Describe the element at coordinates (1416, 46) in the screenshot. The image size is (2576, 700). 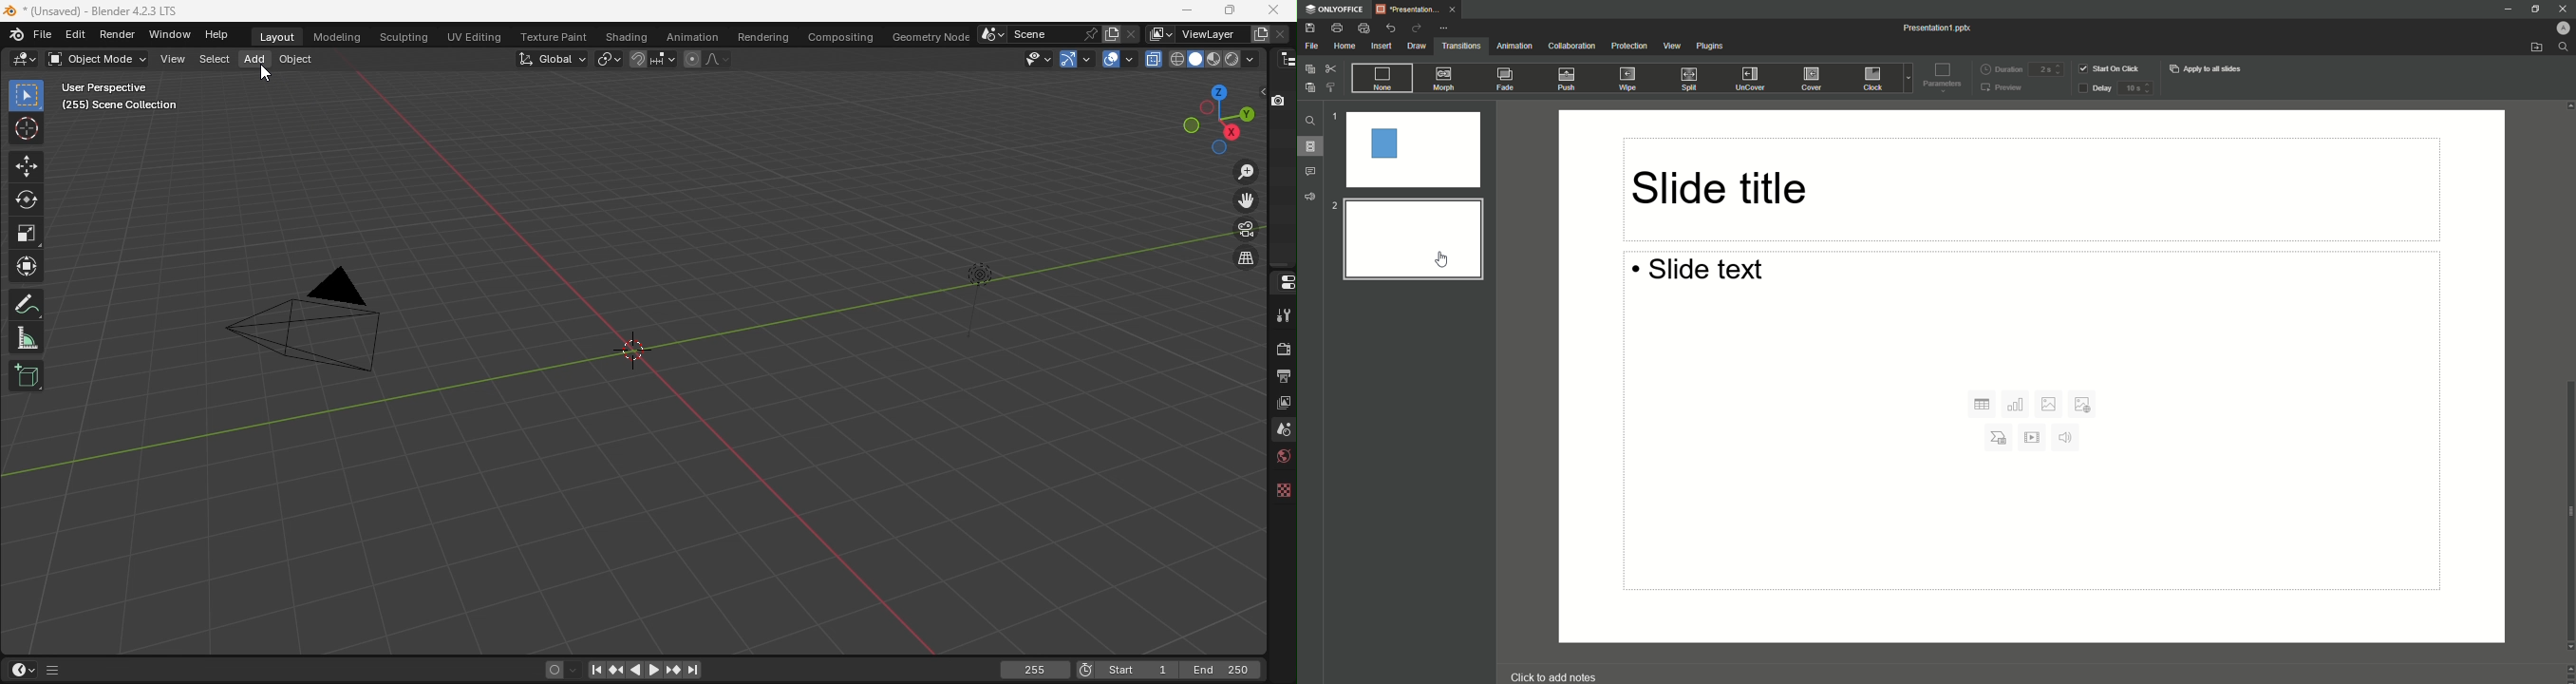
I see `Draw` at that location.